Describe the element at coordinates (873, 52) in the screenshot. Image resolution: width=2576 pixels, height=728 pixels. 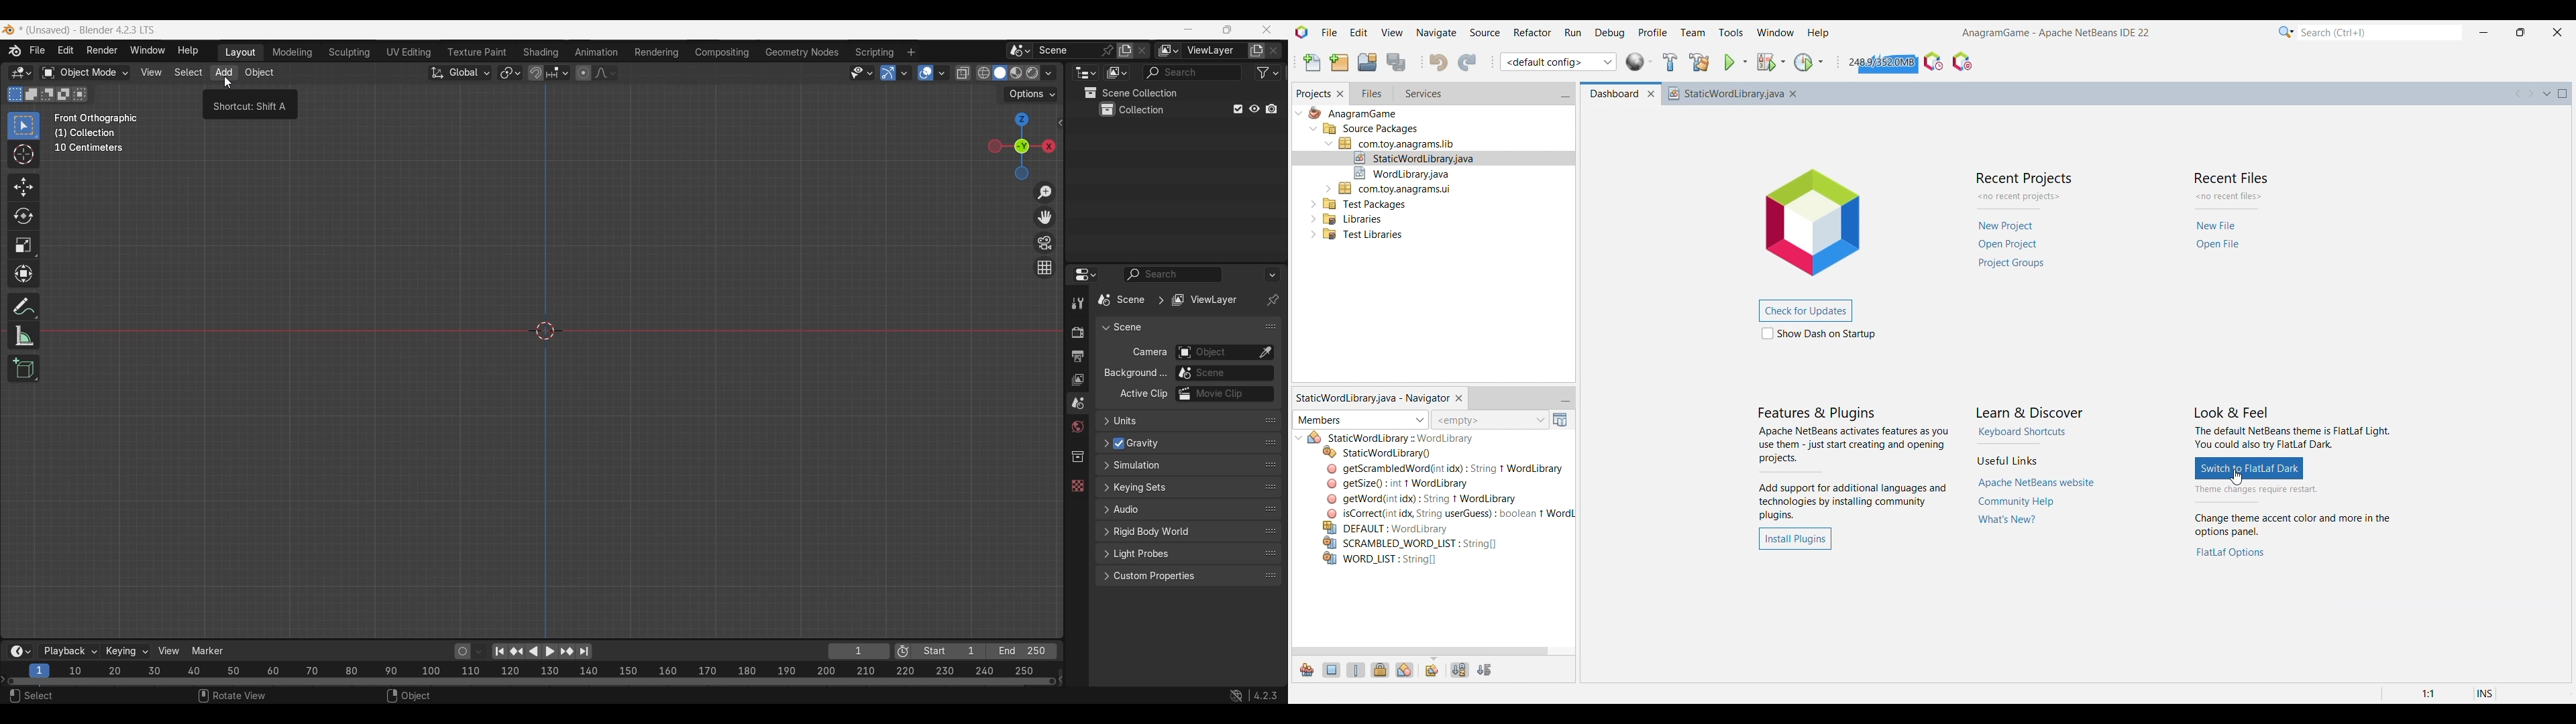
I see `Scripting workspace` at that location.